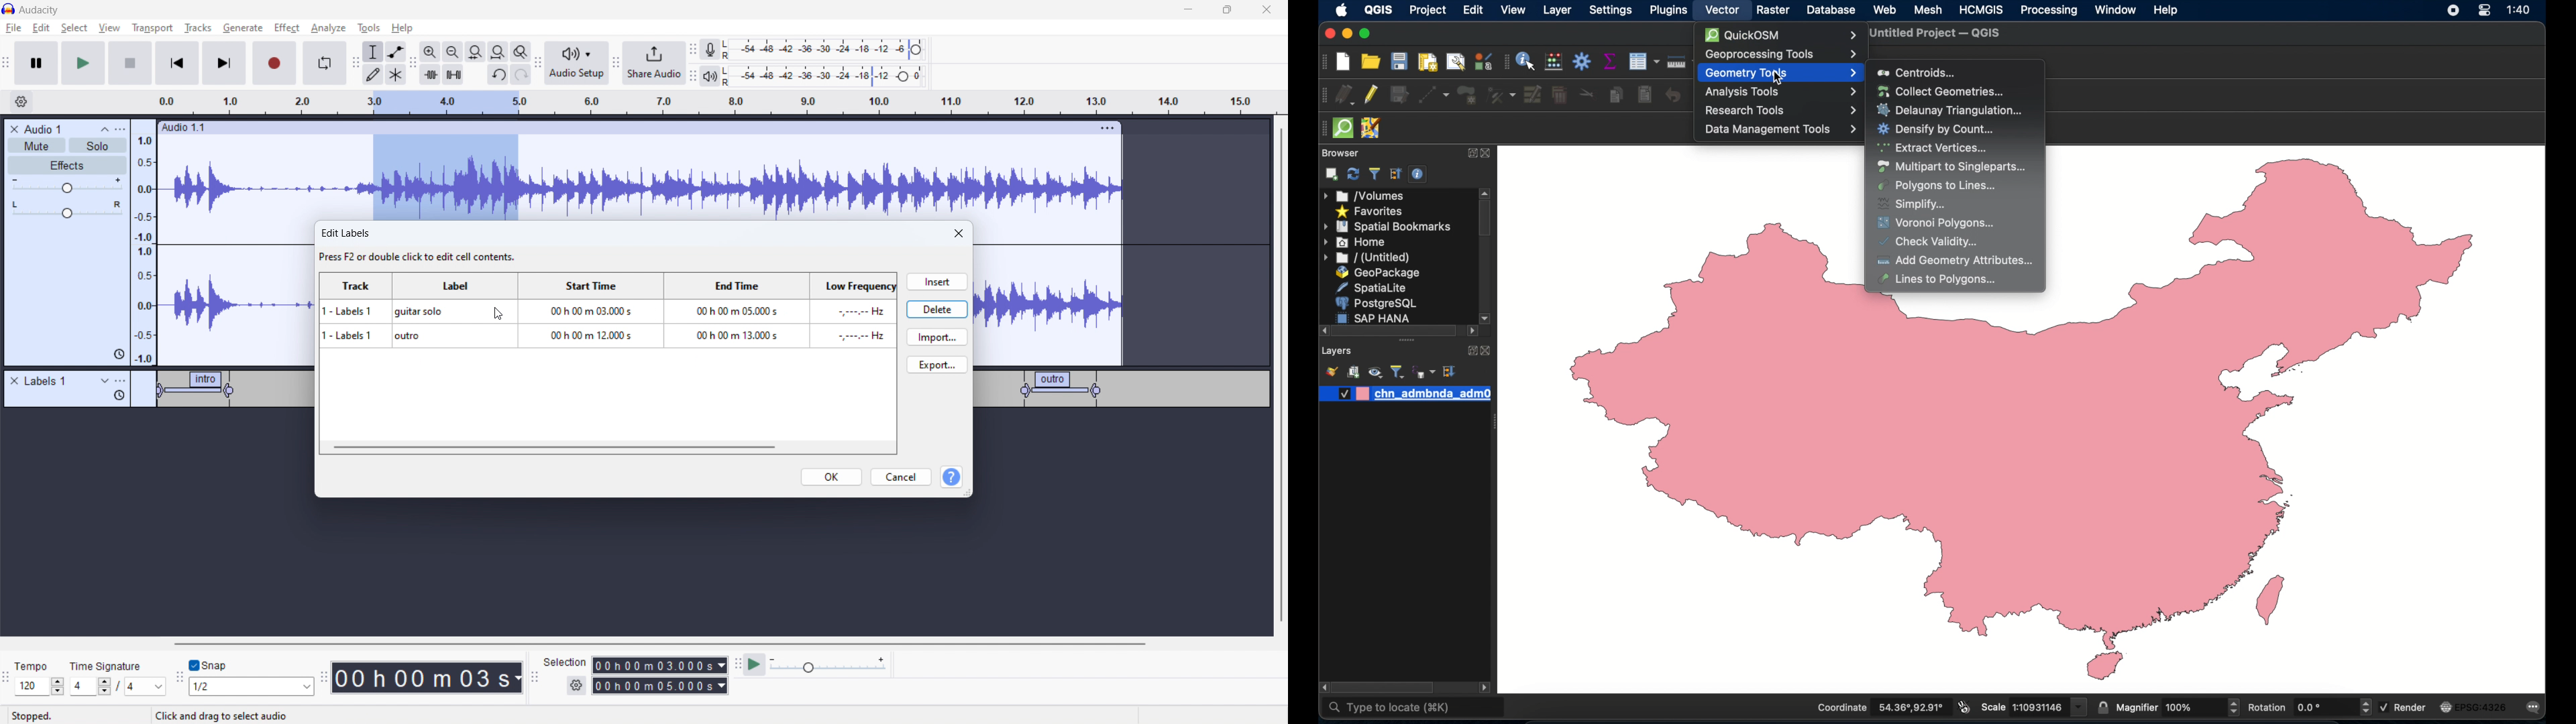 The width and height of the screenshot is (2576, 728). I want to click on selection start time, so click(660, 664).